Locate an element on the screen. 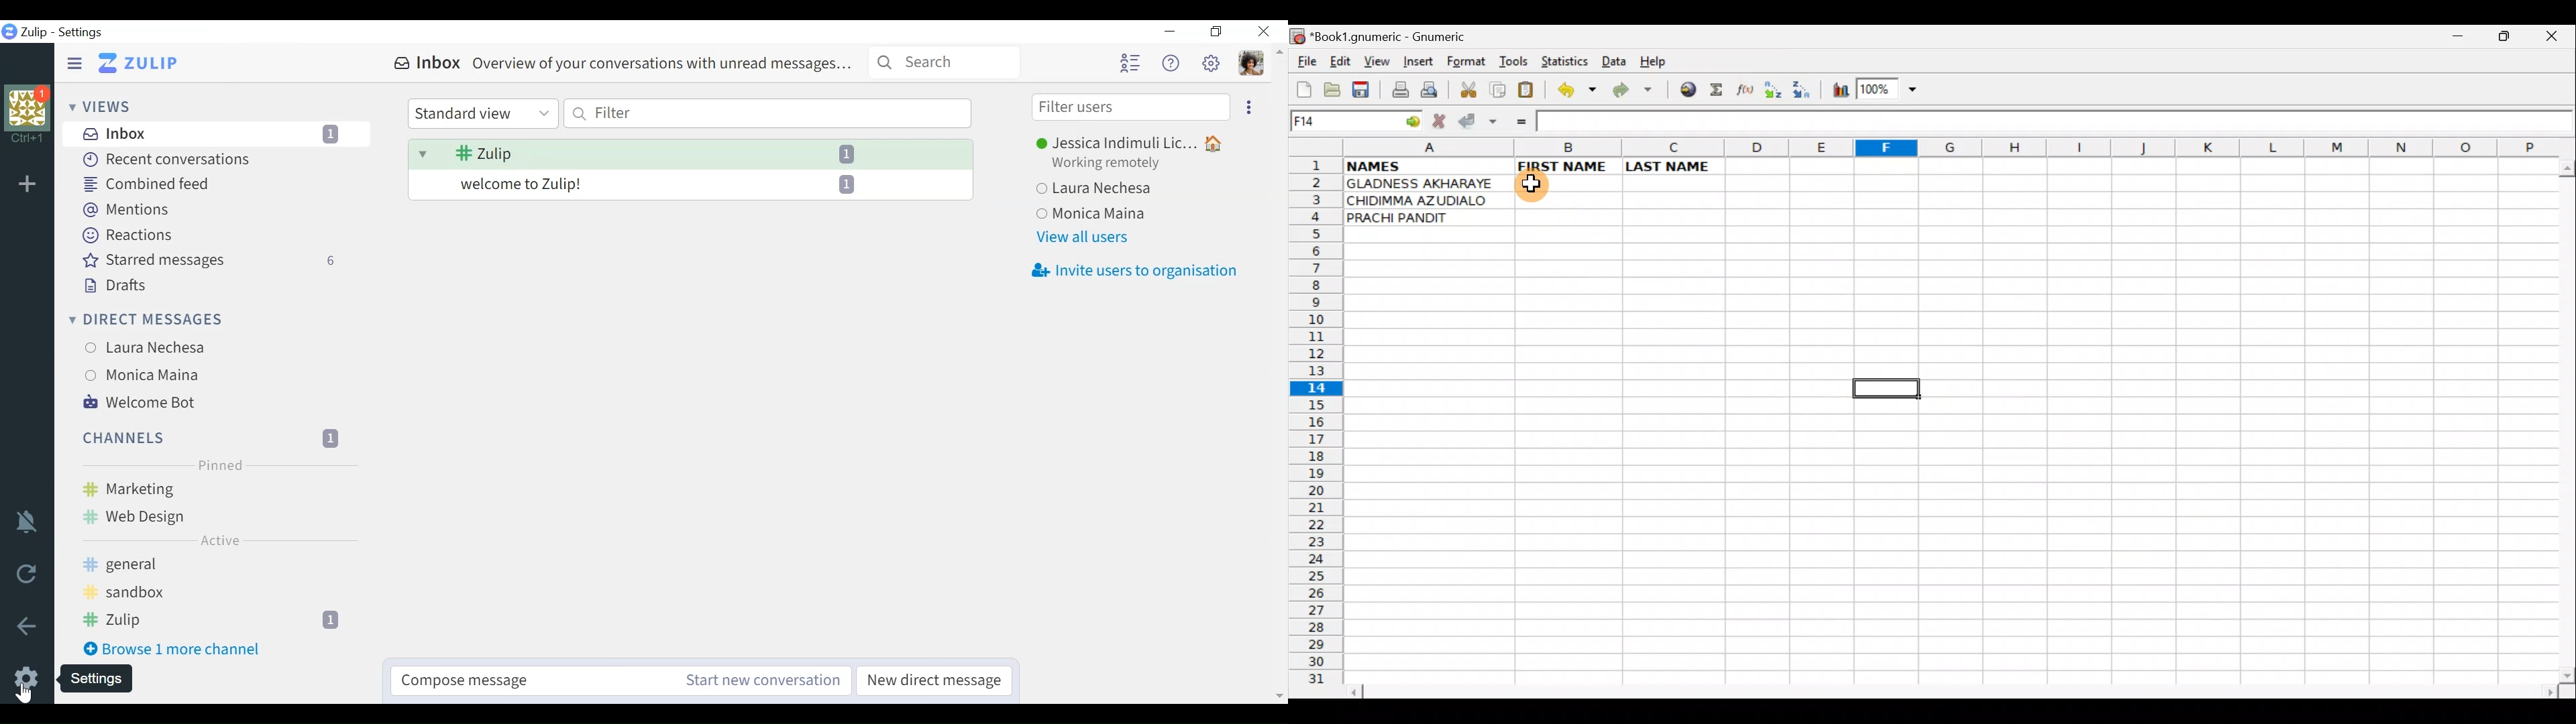 This screenshot has height=728, width=2576. PRACHI PANDIT is located at coordinates (1418, 219).